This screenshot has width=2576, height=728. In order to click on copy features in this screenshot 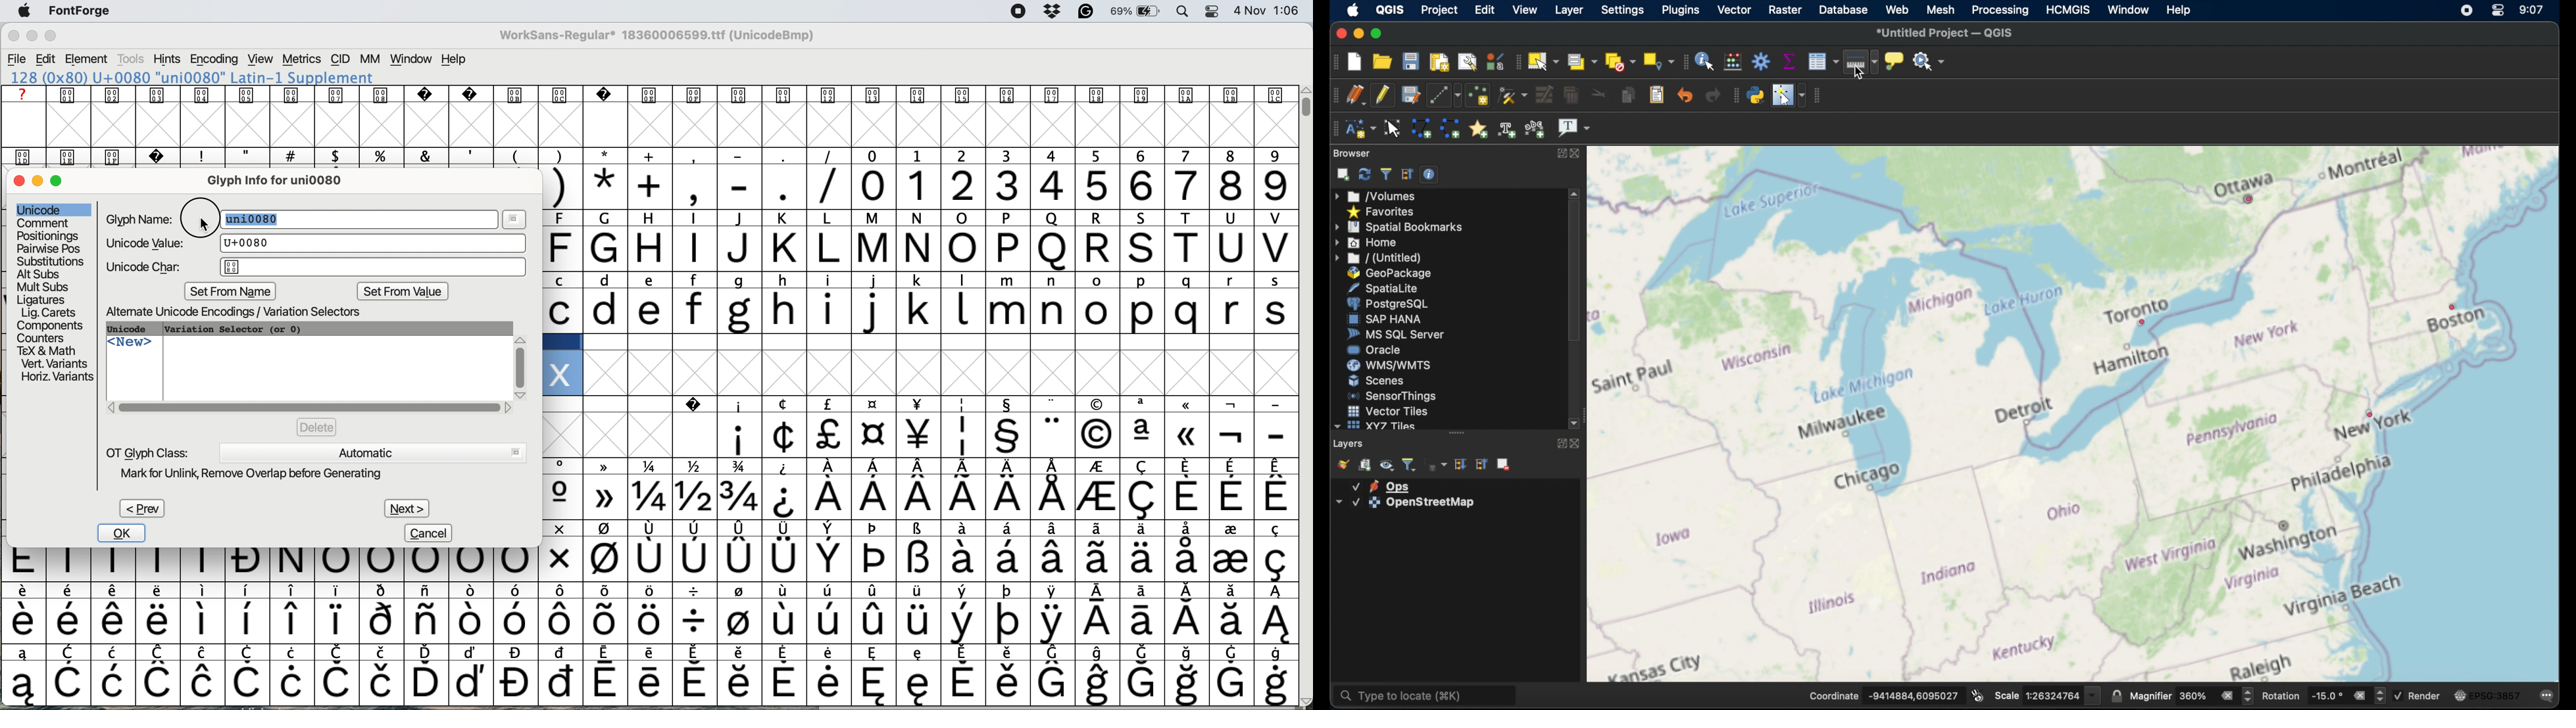, I will do `click(1627, 95)`.